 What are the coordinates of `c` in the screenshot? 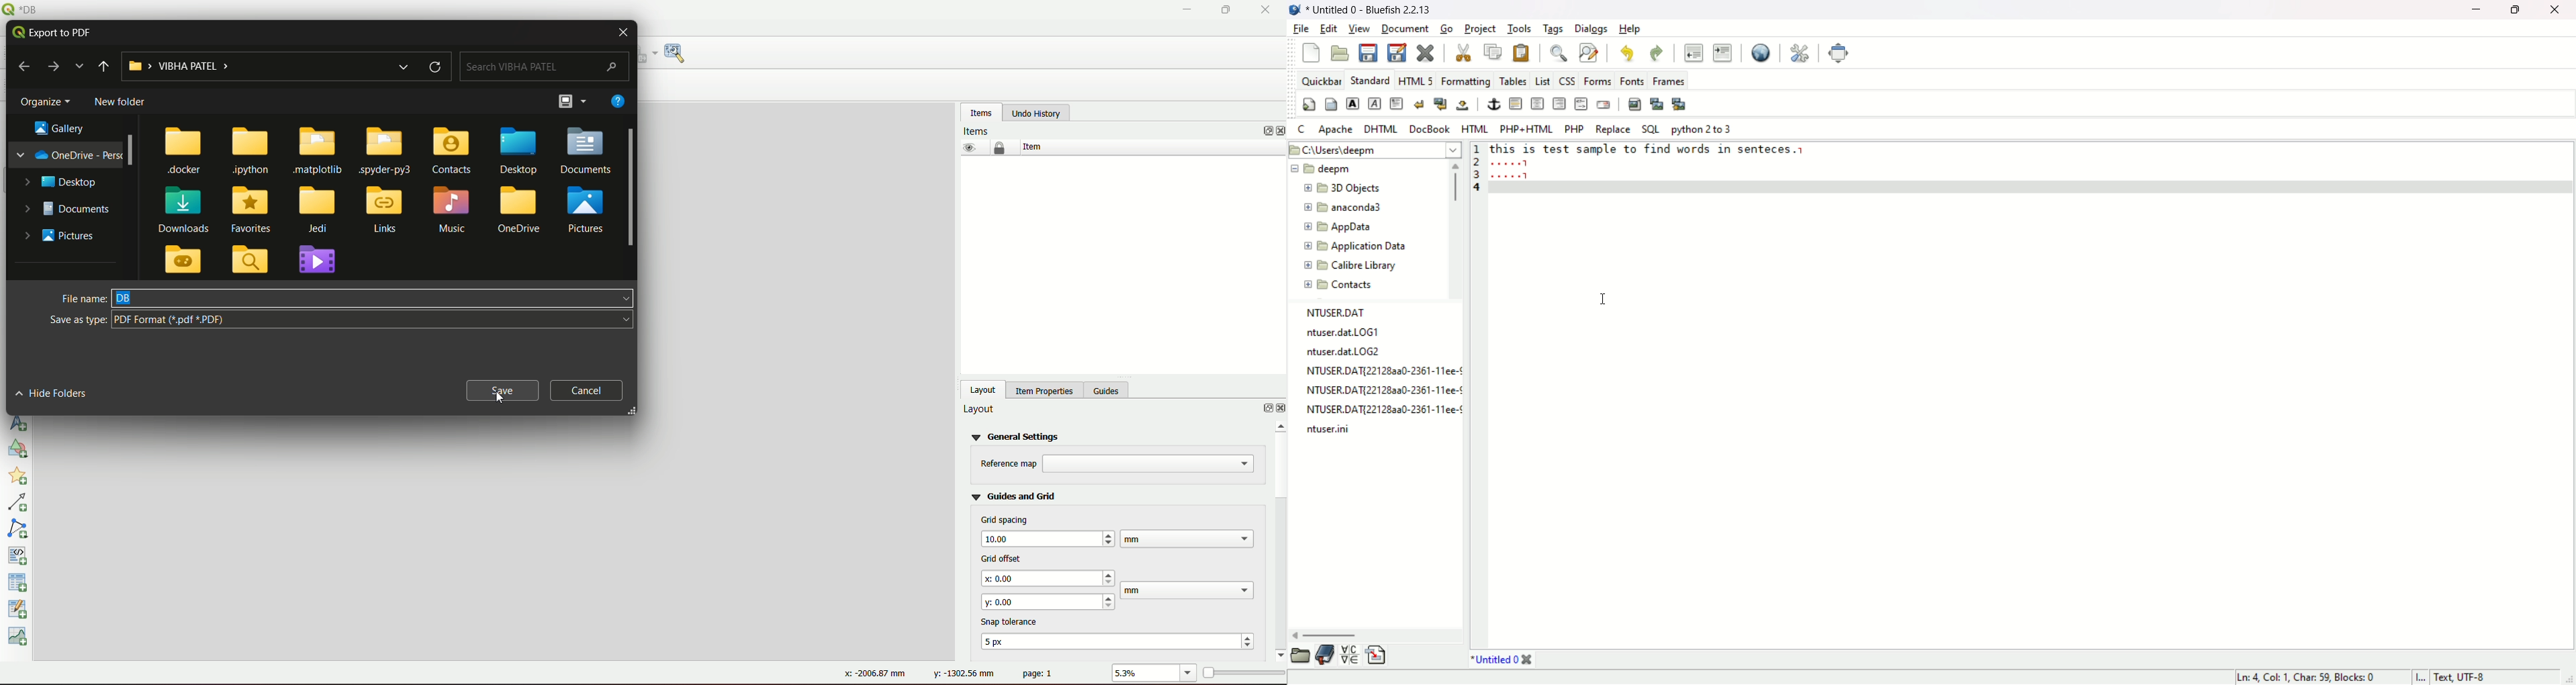 It's located at (1301, 128).